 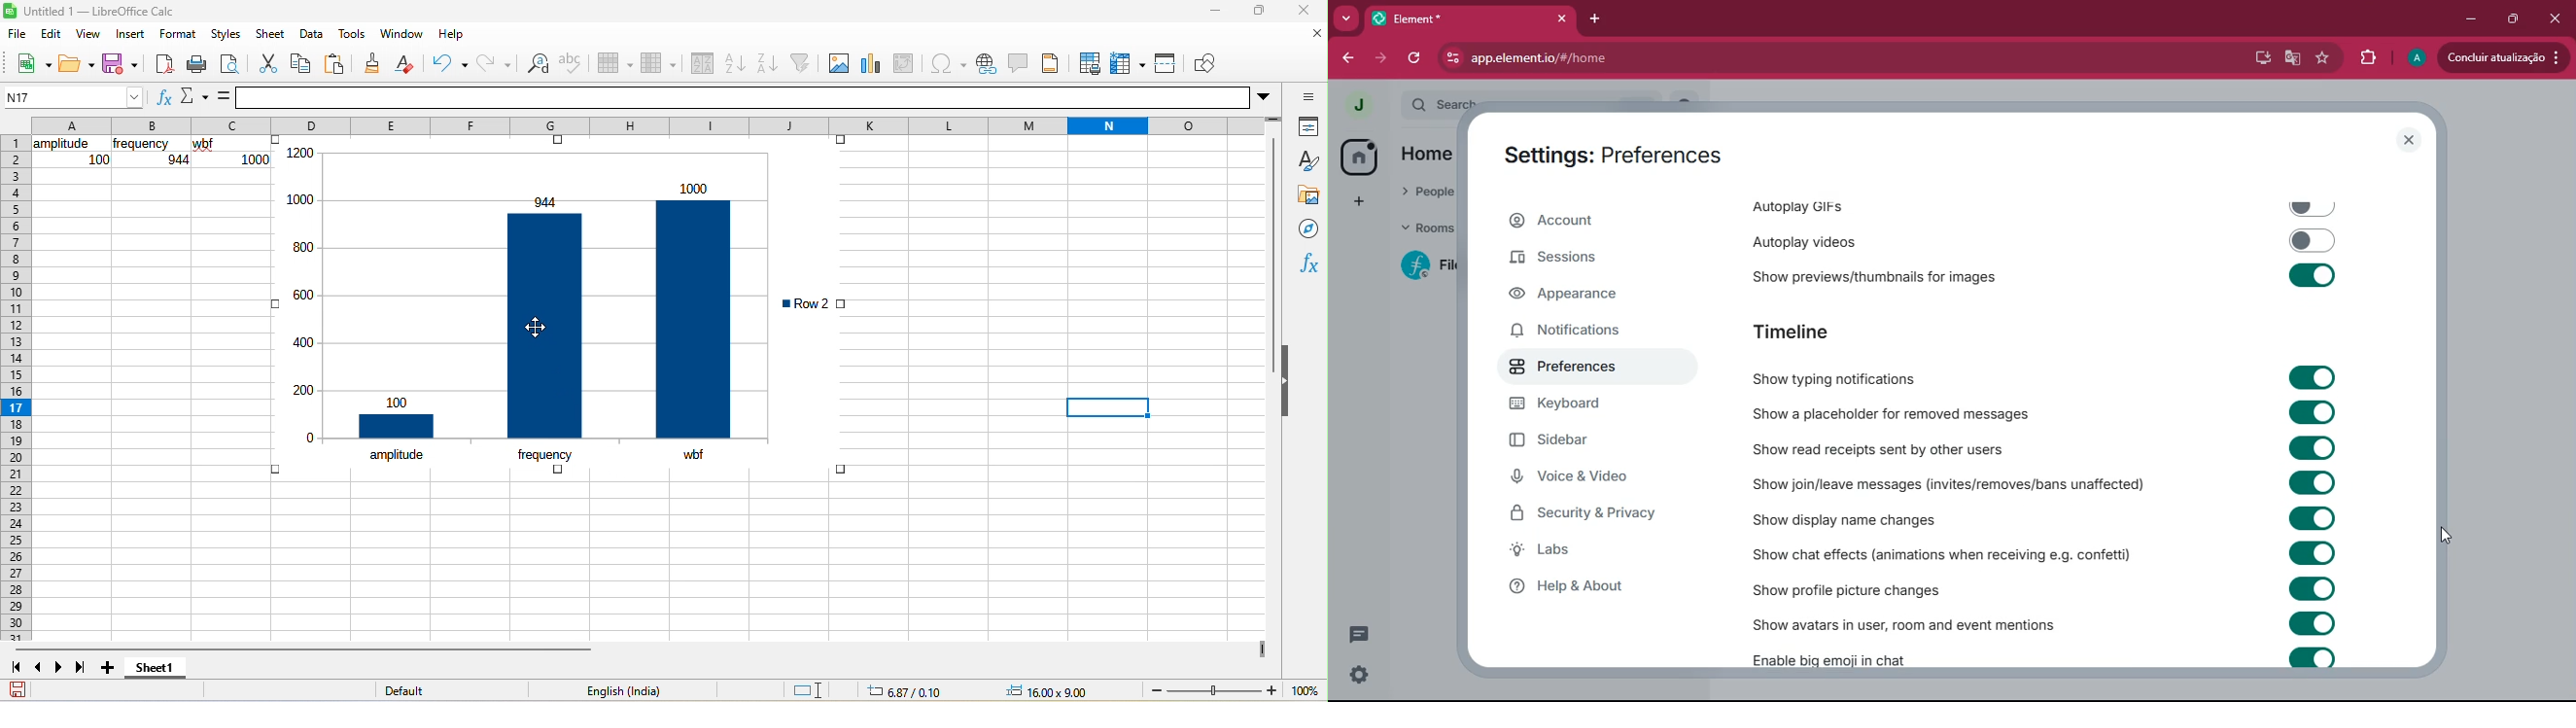 What do you see at coordinates (2044, 589) in the screenshot?
I see `Show profile picture changes ` at bounding box center [2044, 589].